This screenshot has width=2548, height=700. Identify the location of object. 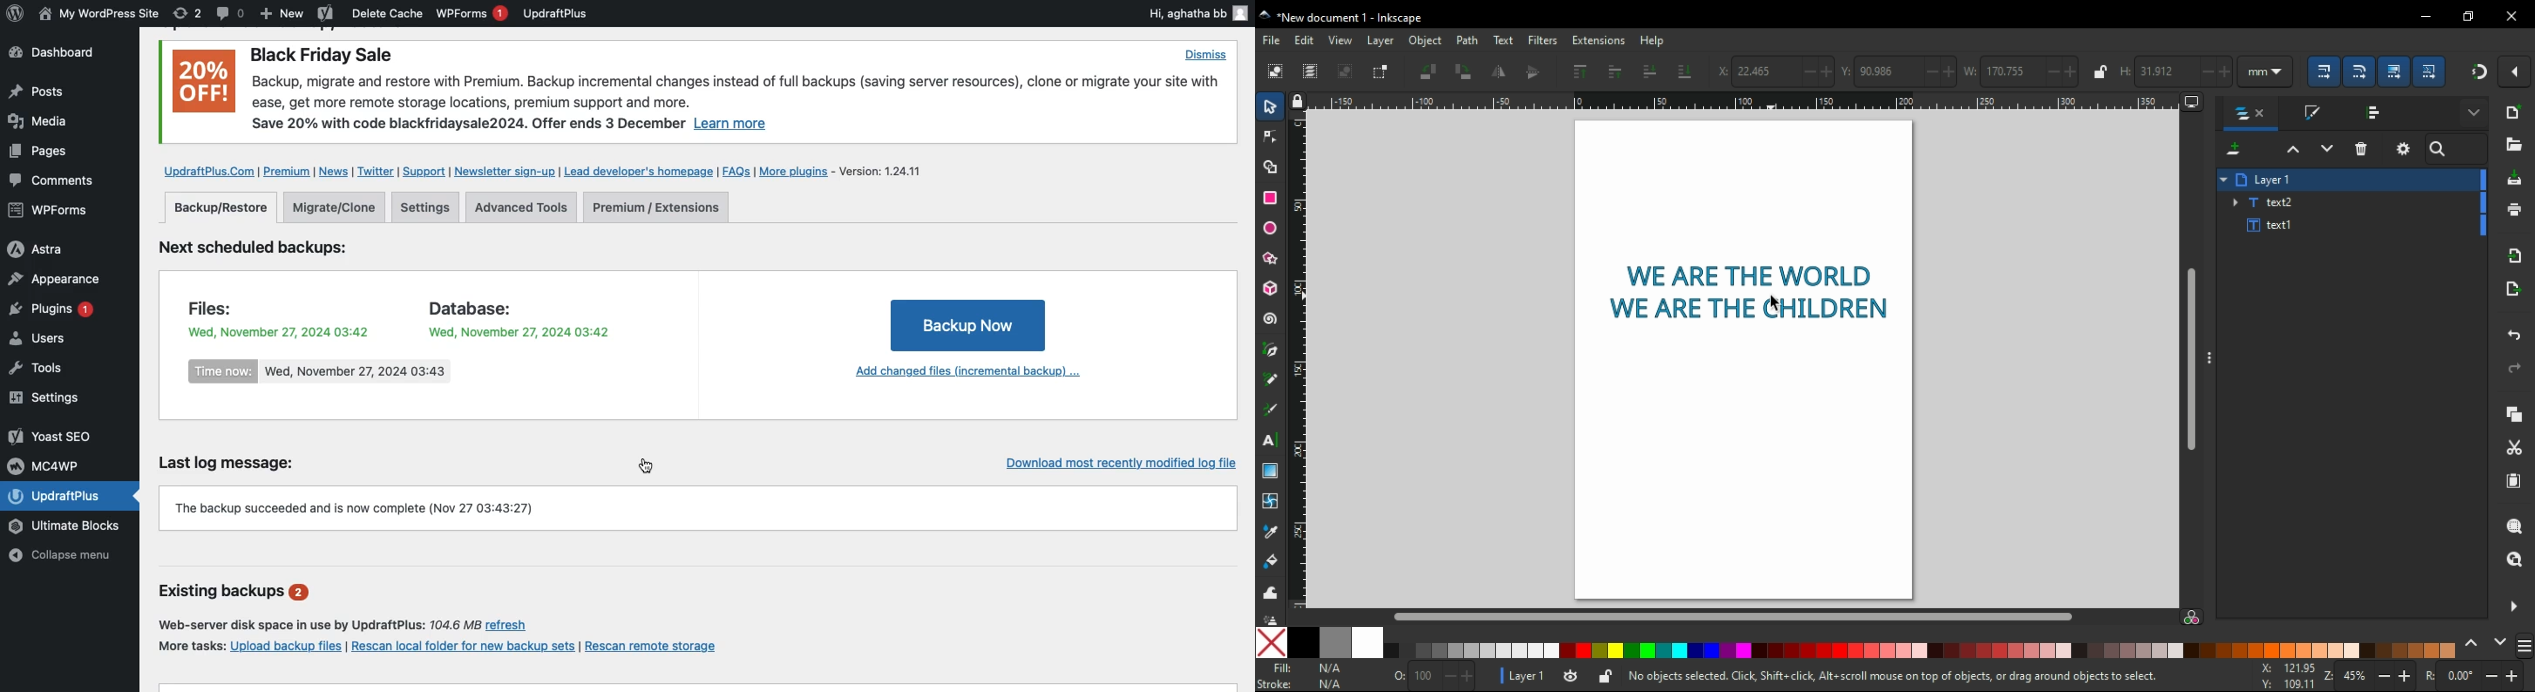
(1425, 42).